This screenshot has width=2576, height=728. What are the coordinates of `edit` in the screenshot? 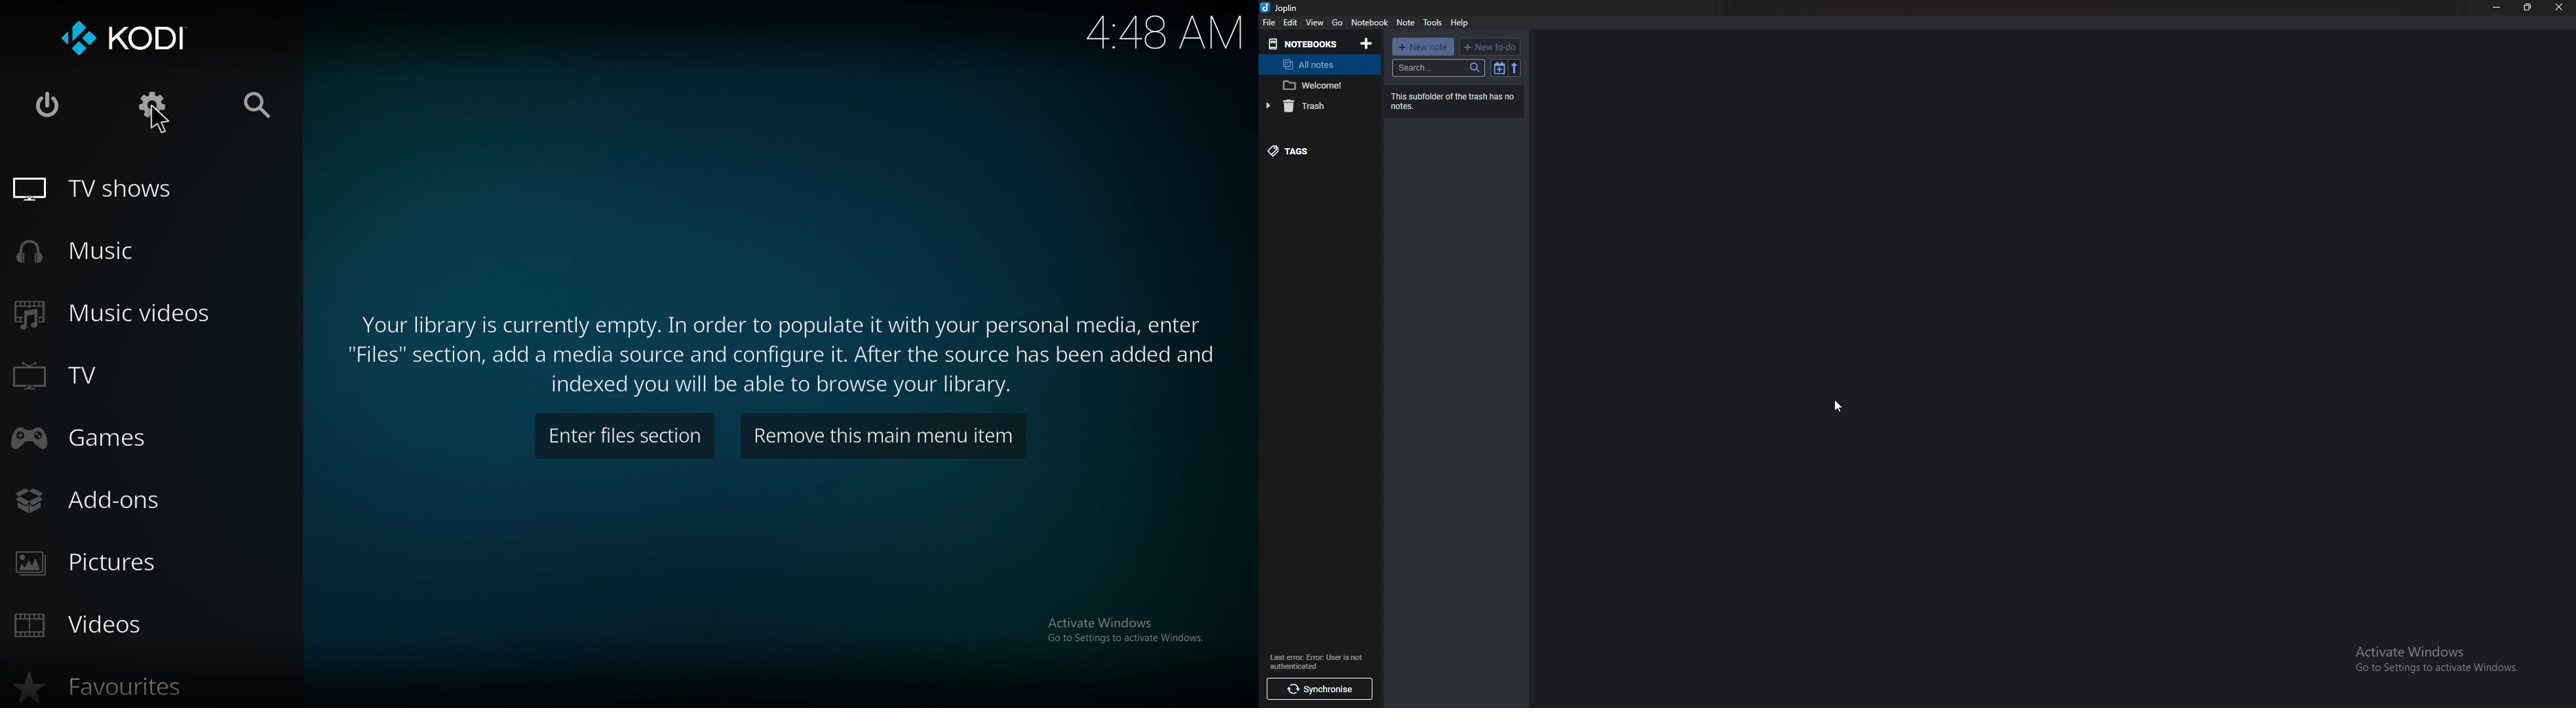 It's located at (1291, 22).